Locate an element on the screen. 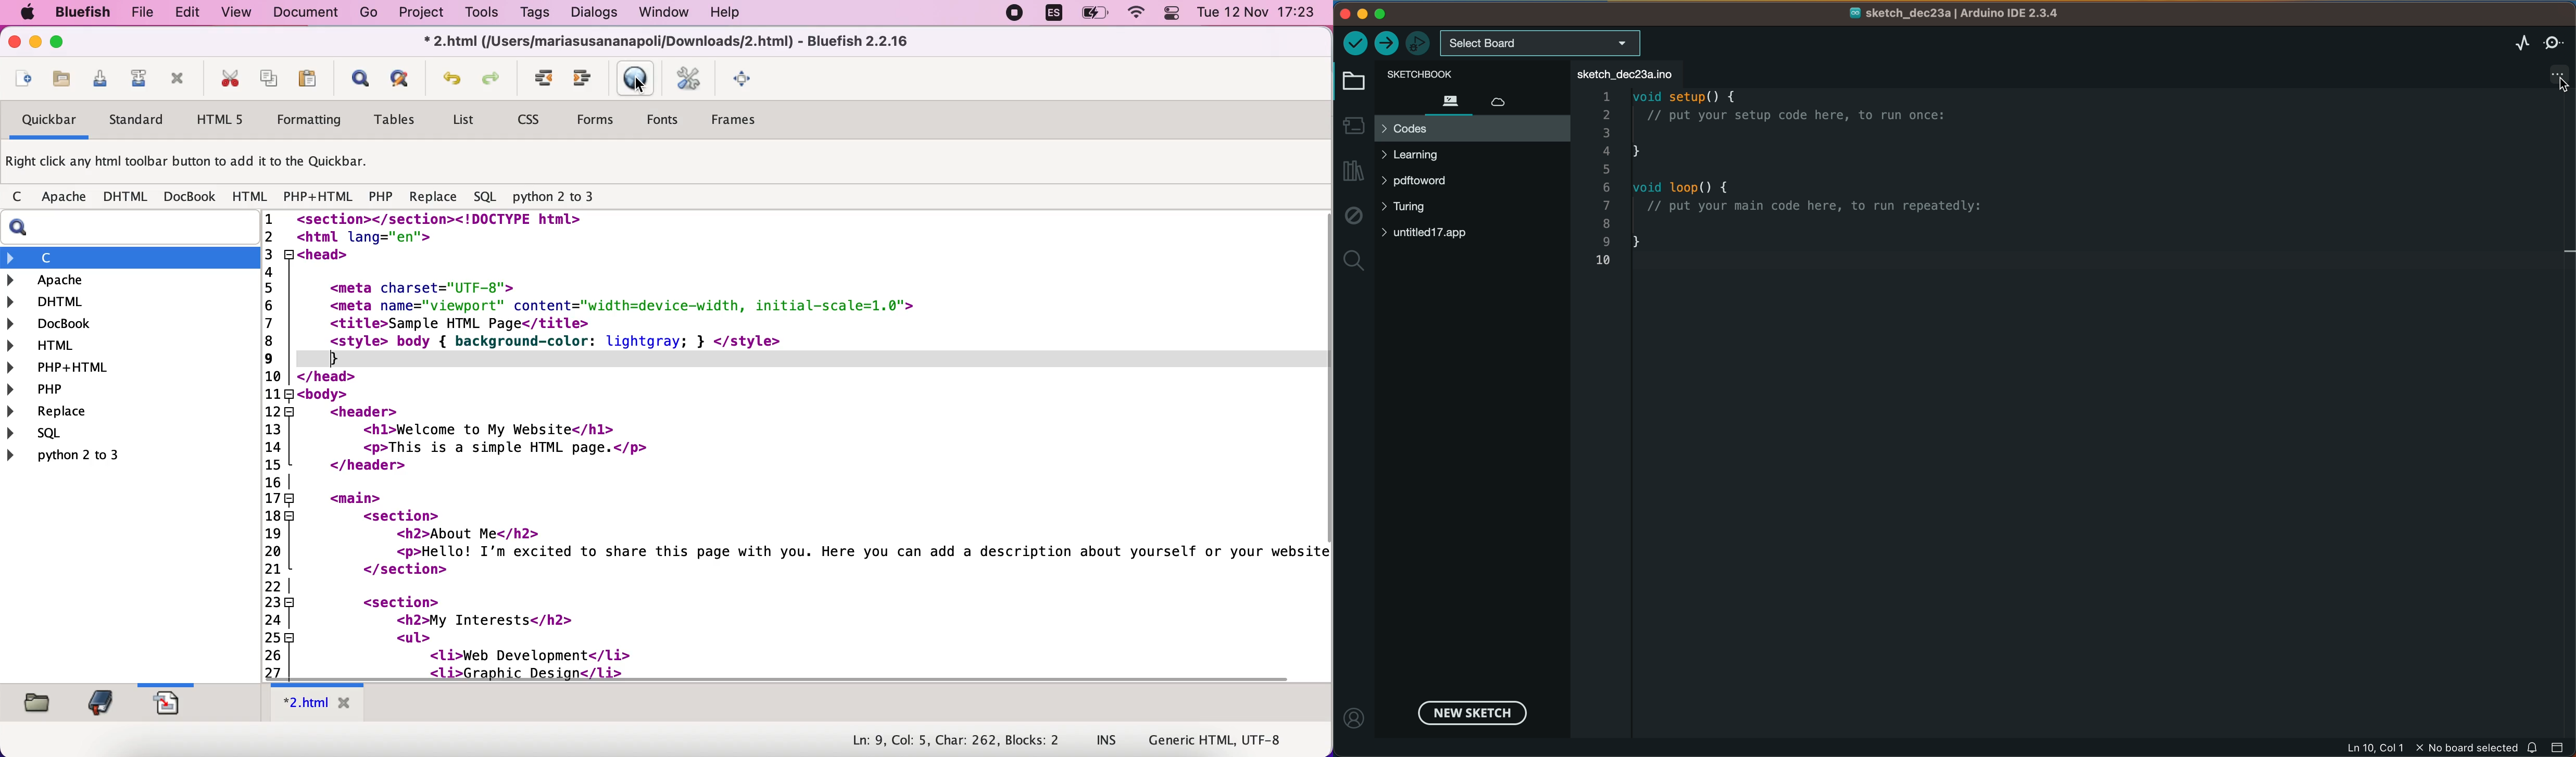 The width and height of the screenshot is (2576, 784). html is located at coordinates (252, 196).